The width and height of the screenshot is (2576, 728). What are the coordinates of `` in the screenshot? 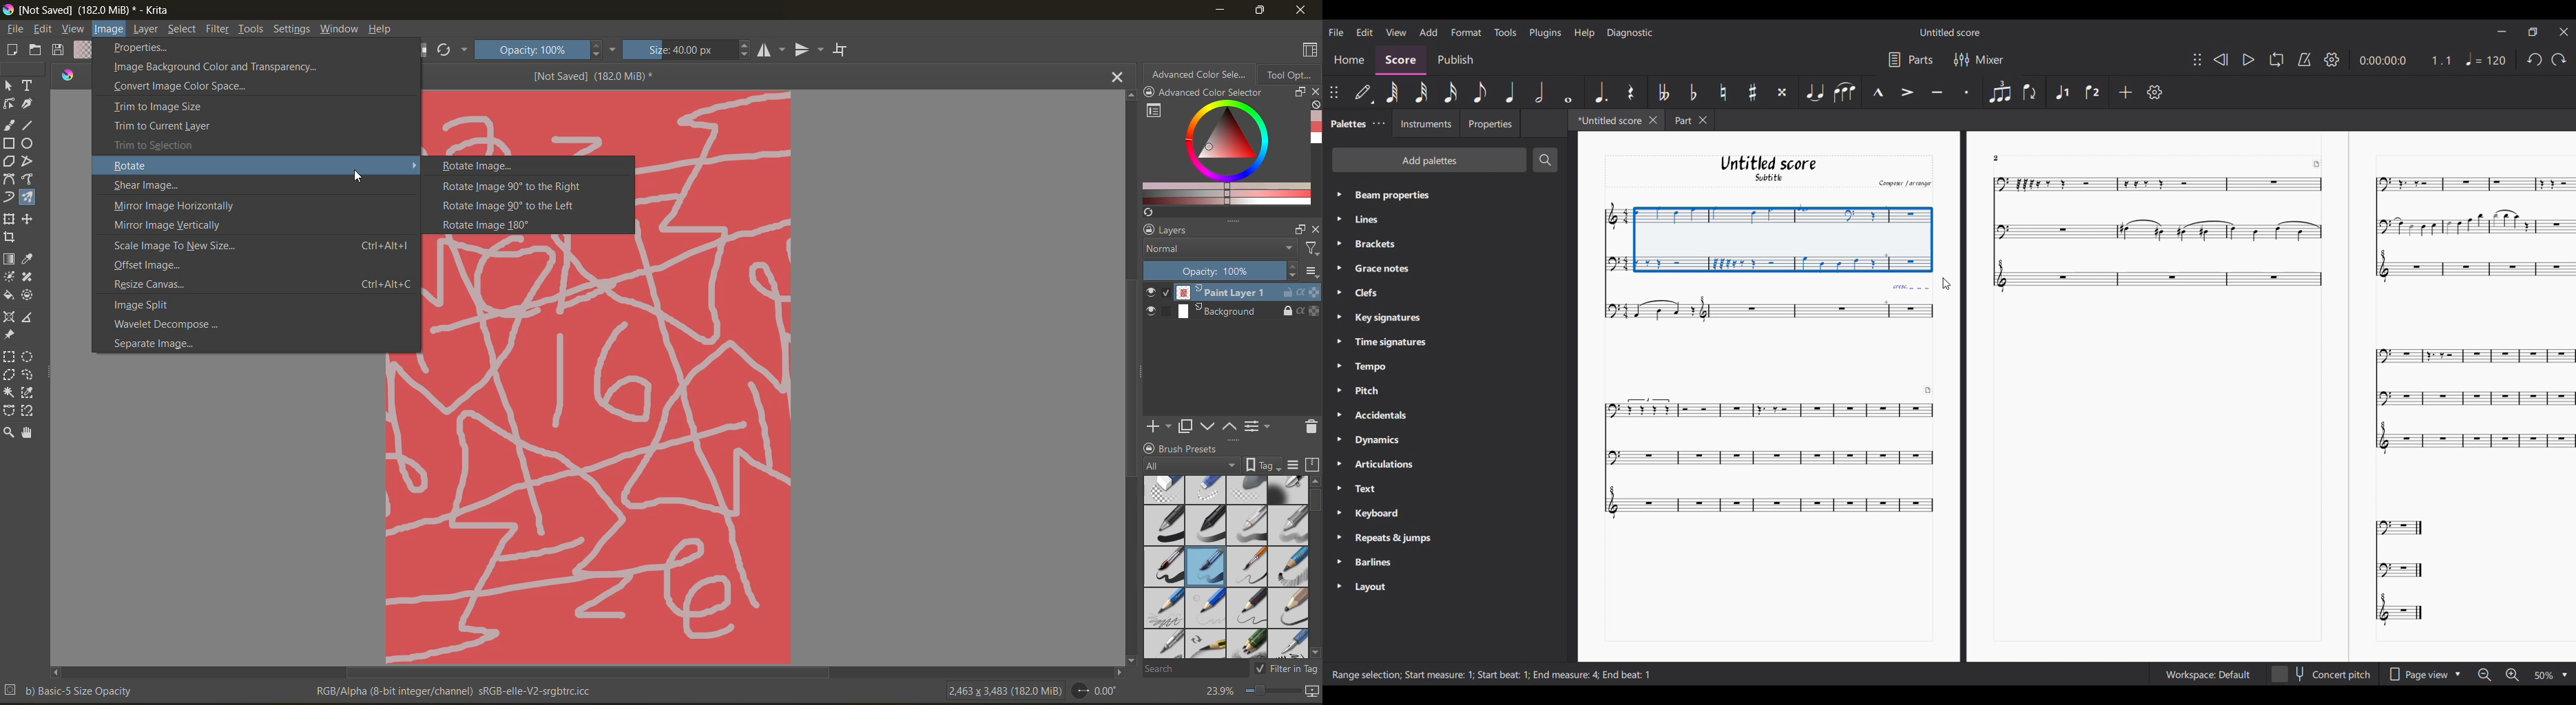 It's located at (1337, 217).